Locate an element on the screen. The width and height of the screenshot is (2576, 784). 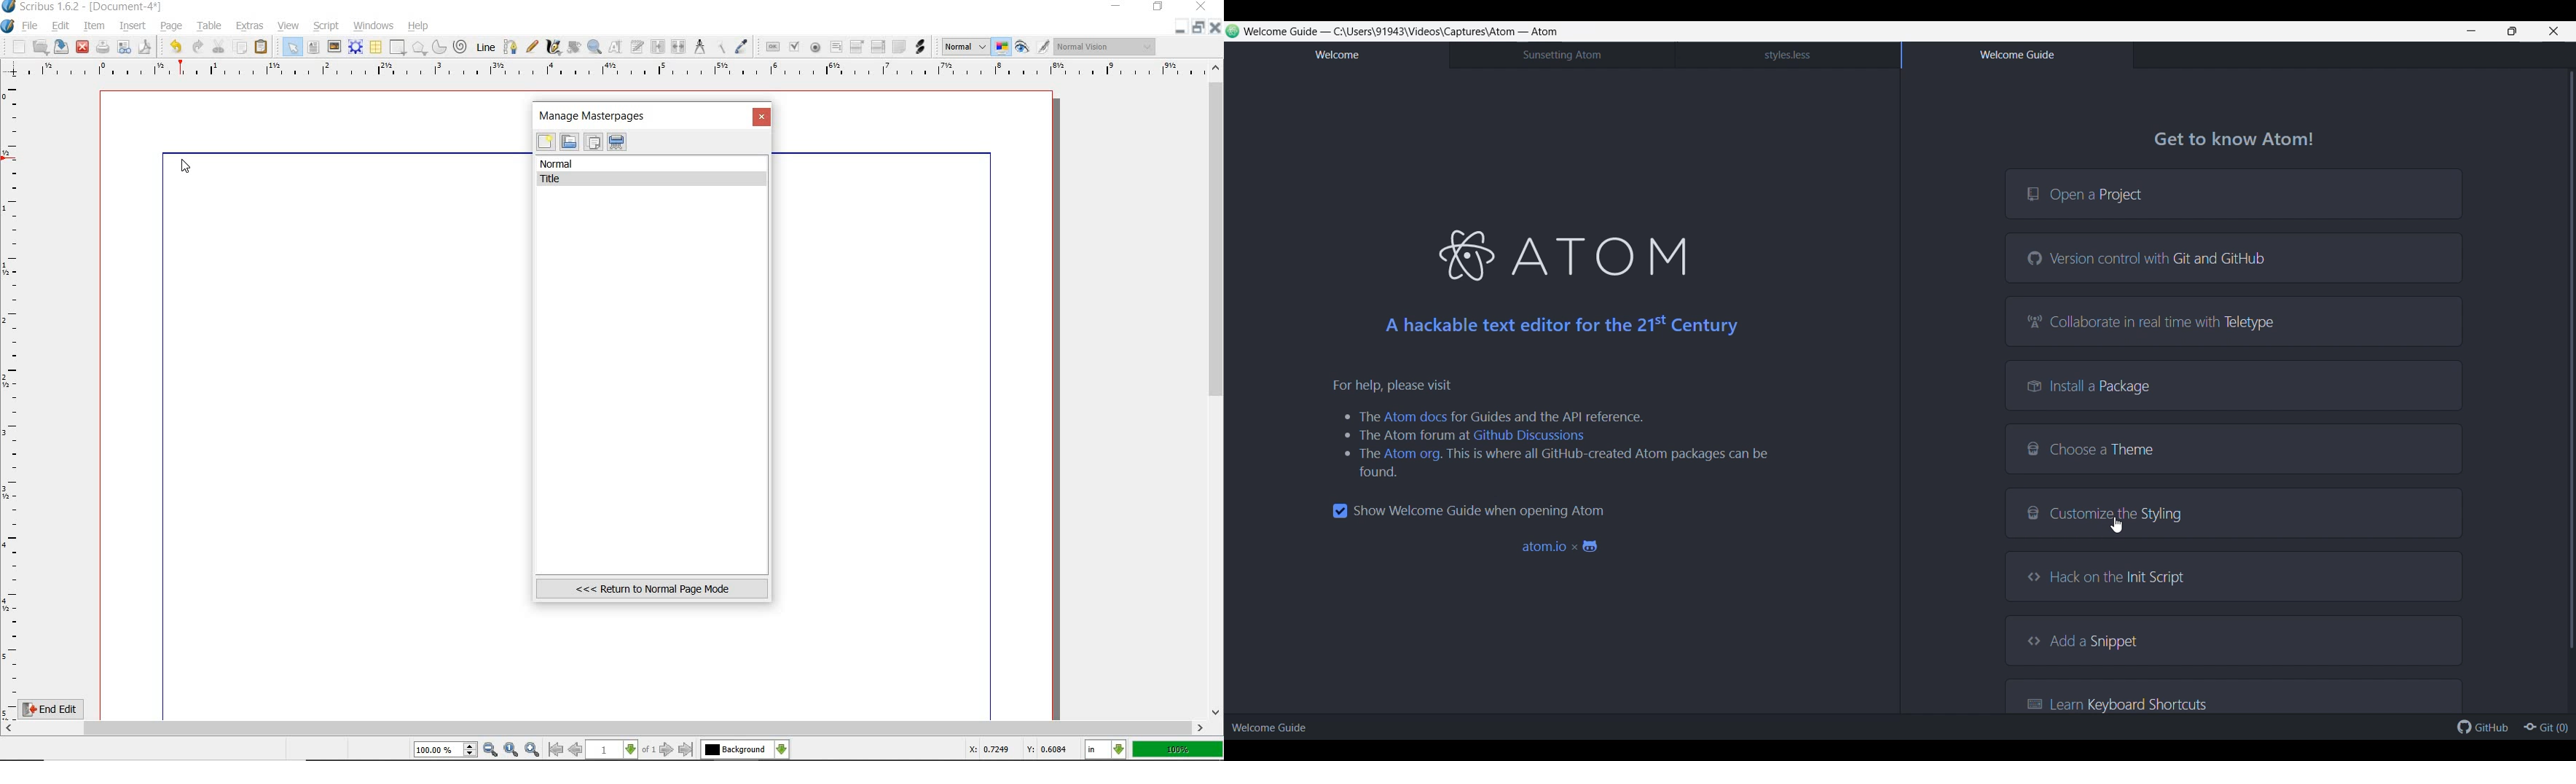
windows is located at coordinates (373, 25).